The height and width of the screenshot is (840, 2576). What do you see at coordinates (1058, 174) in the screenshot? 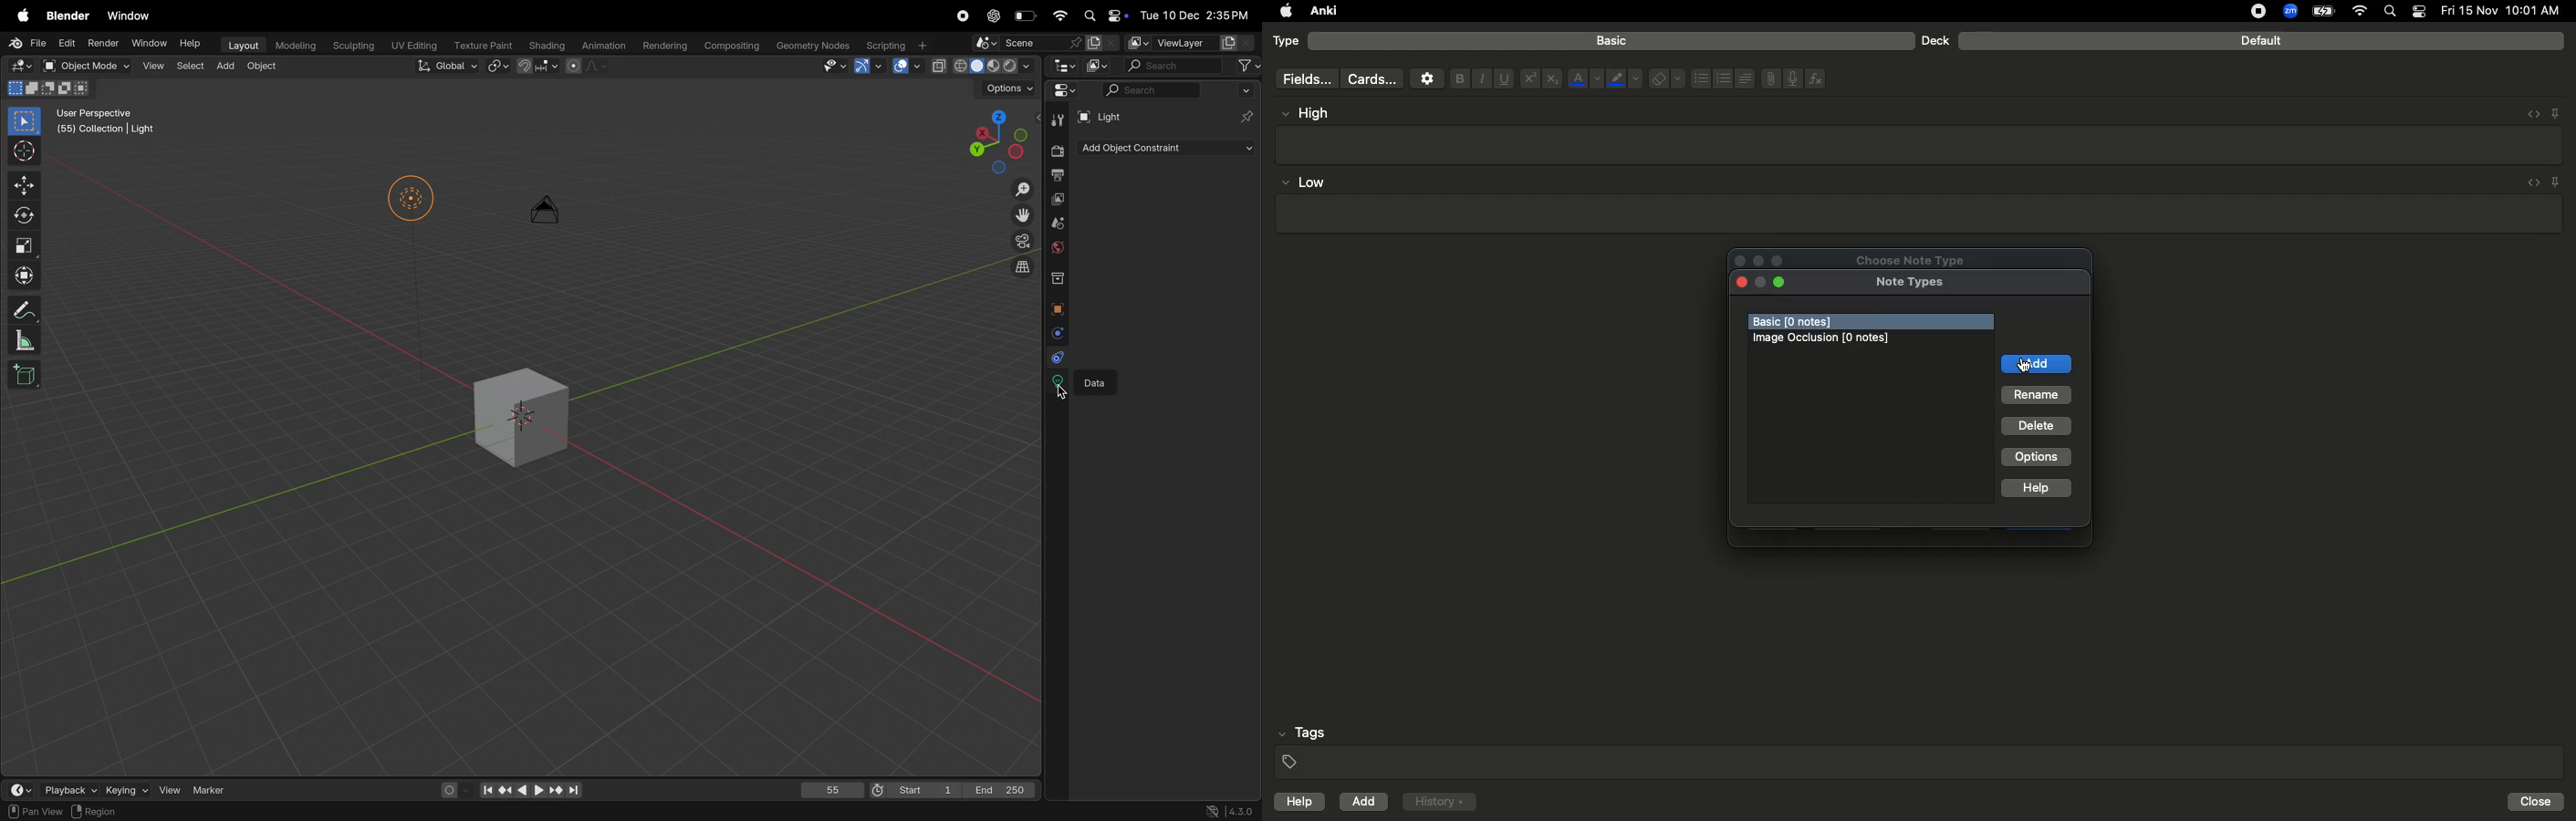
I see `out put` at bounding box center [1058, 174].